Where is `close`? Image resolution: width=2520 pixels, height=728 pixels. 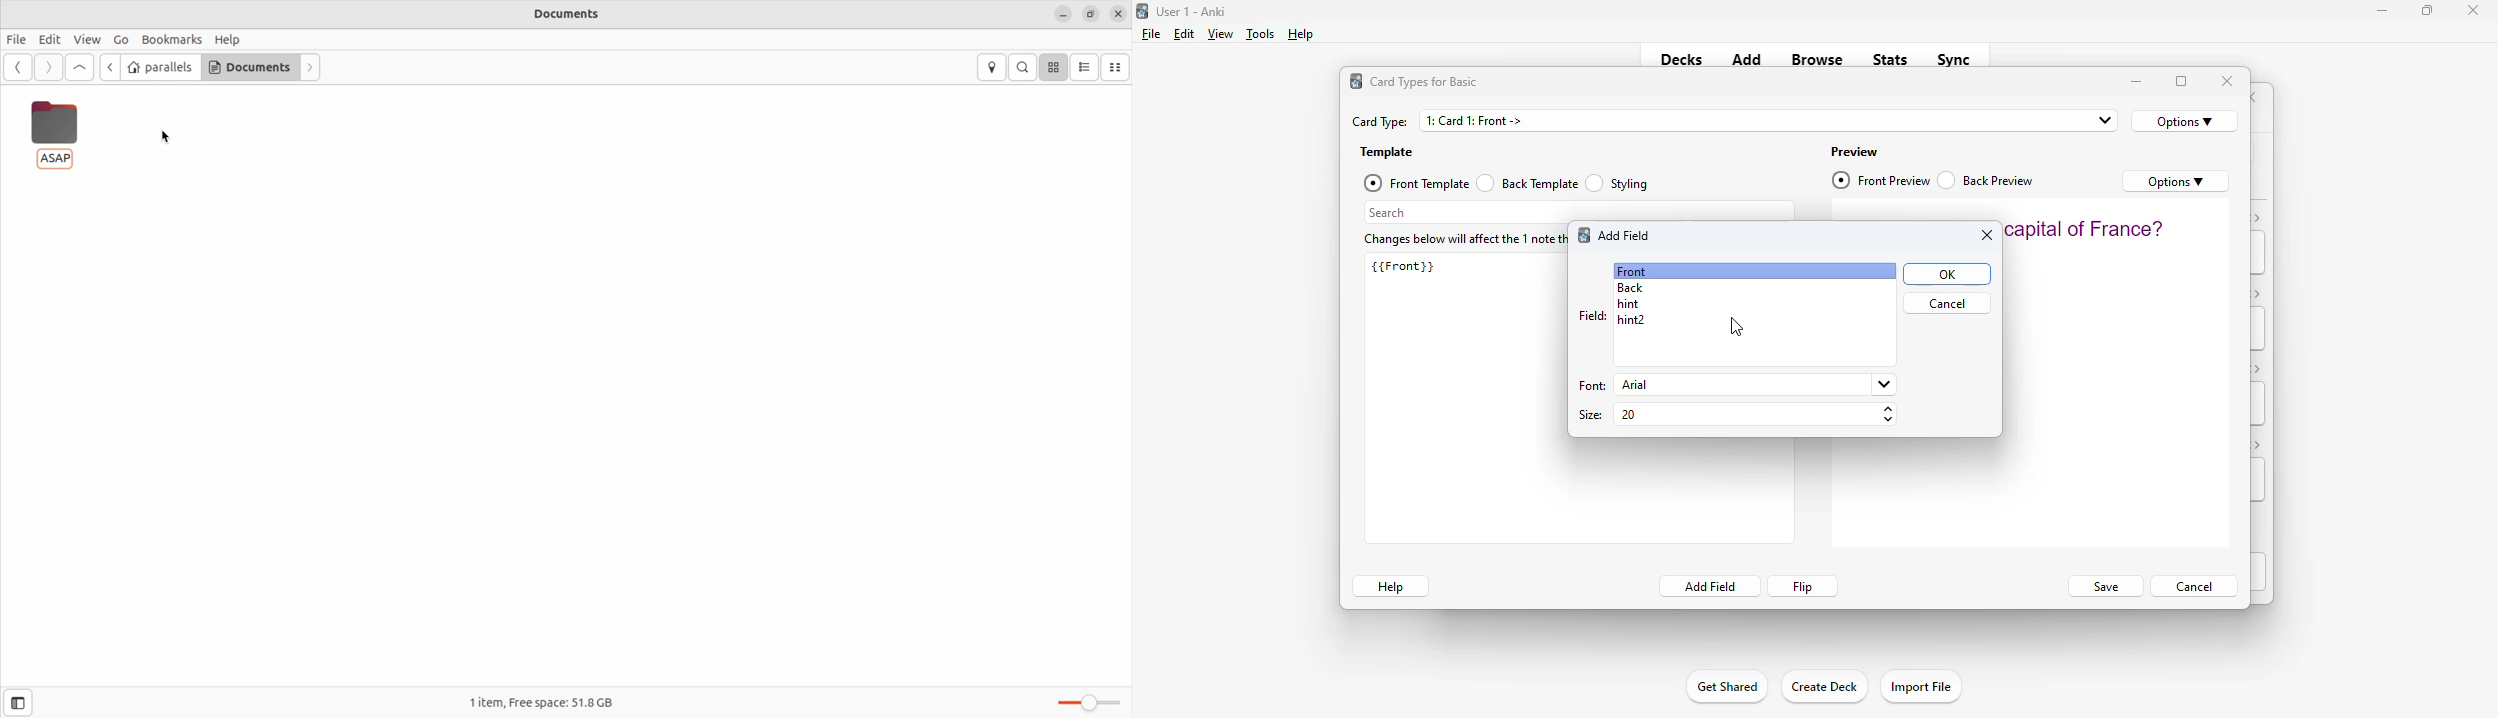 close is located at coordinates (2473, 10).